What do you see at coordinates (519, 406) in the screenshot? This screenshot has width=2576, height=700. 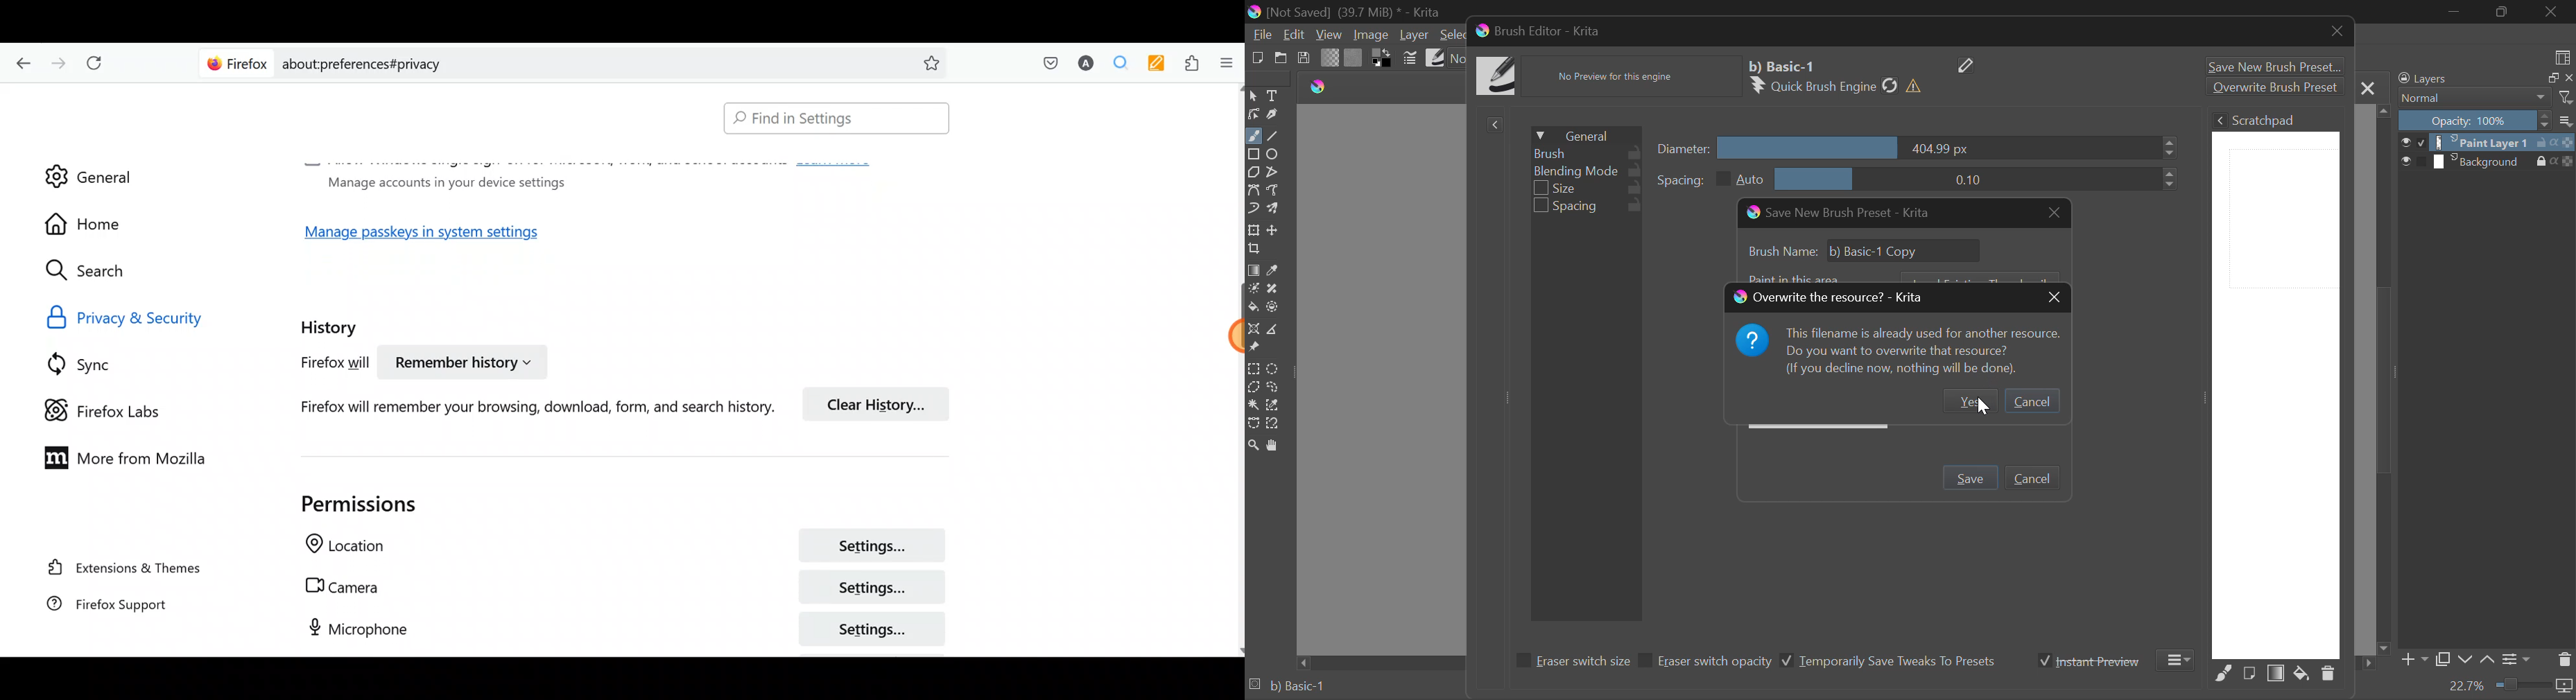 I see `Firefox will remember your browsing, download, form and search history` at bounding box center [519, 406].